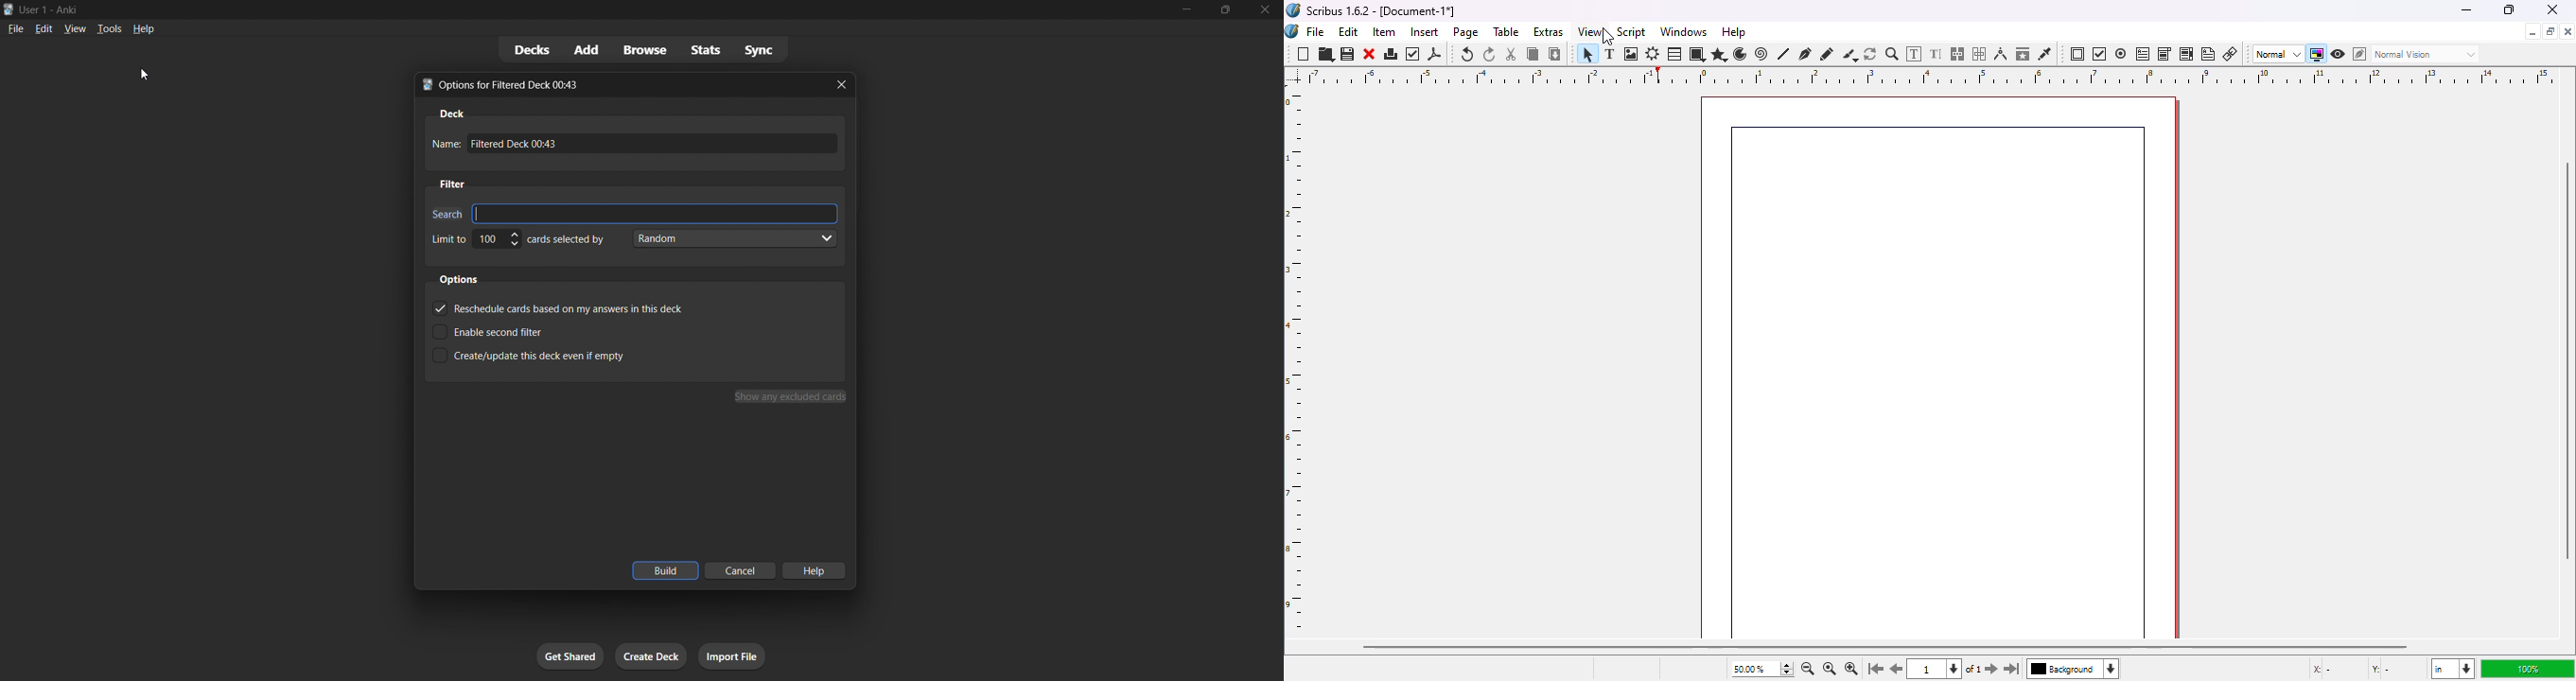 This screenshot has height=700, width=2576. I want to click on 100, so click(497, 242).